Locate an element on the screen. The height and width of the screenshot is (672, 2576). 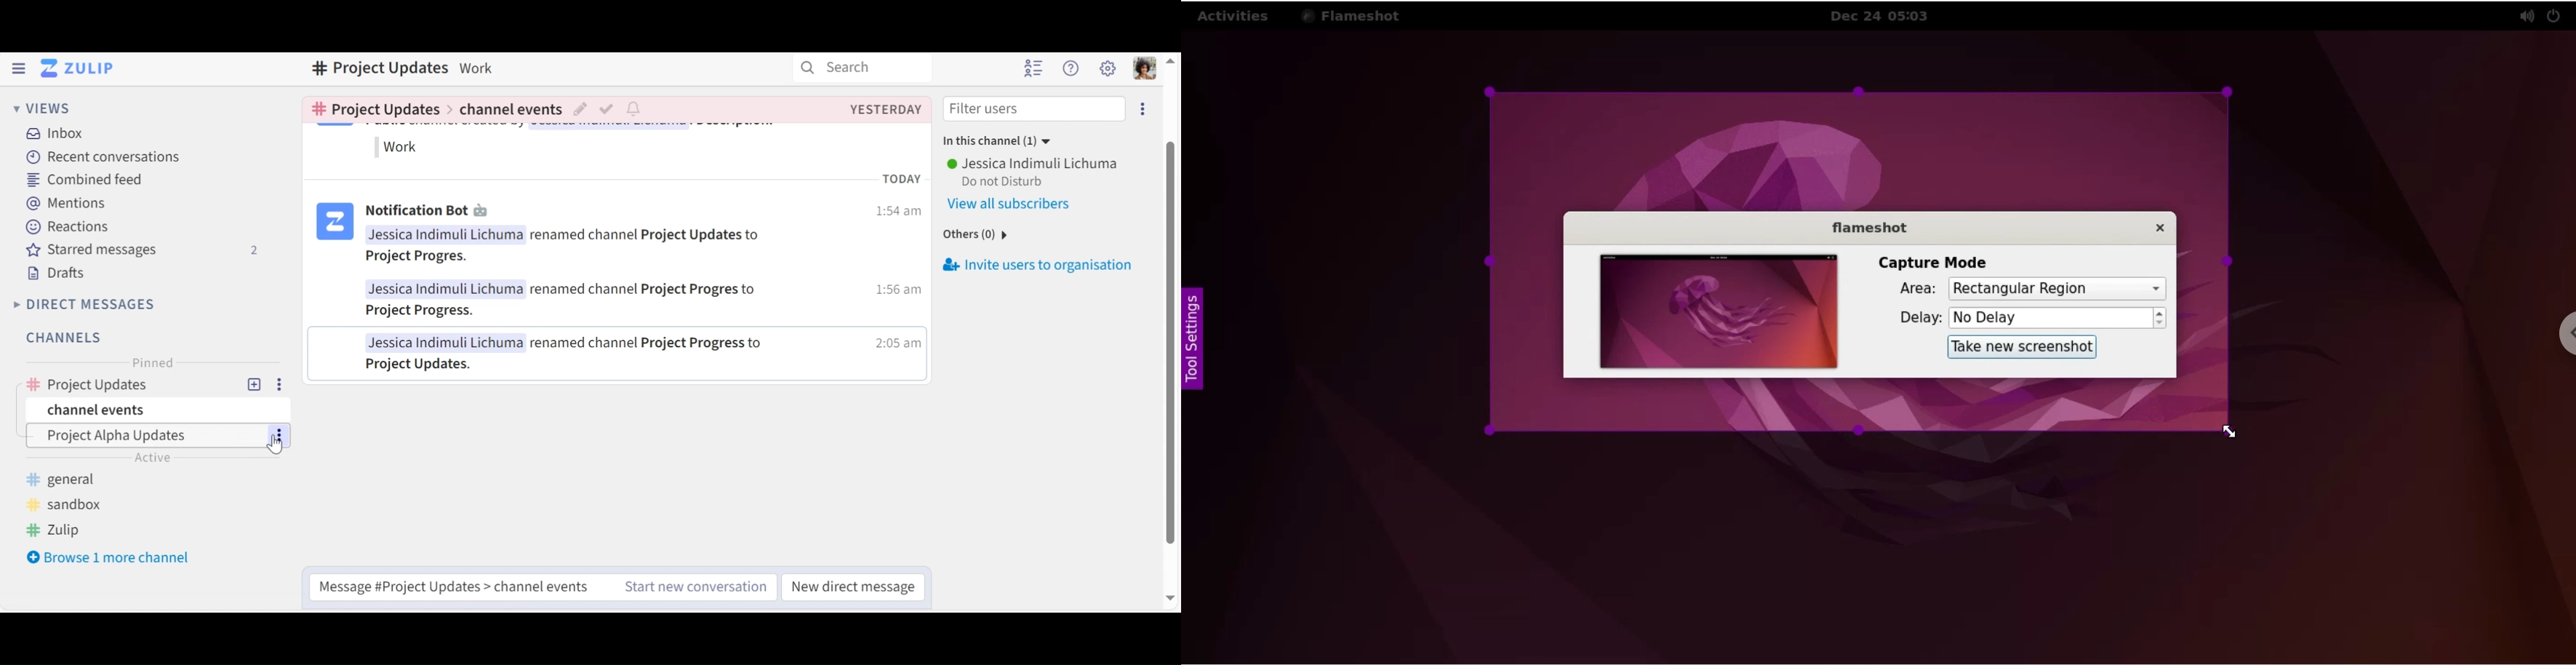
Mentions is located at coordinates (65, 202).